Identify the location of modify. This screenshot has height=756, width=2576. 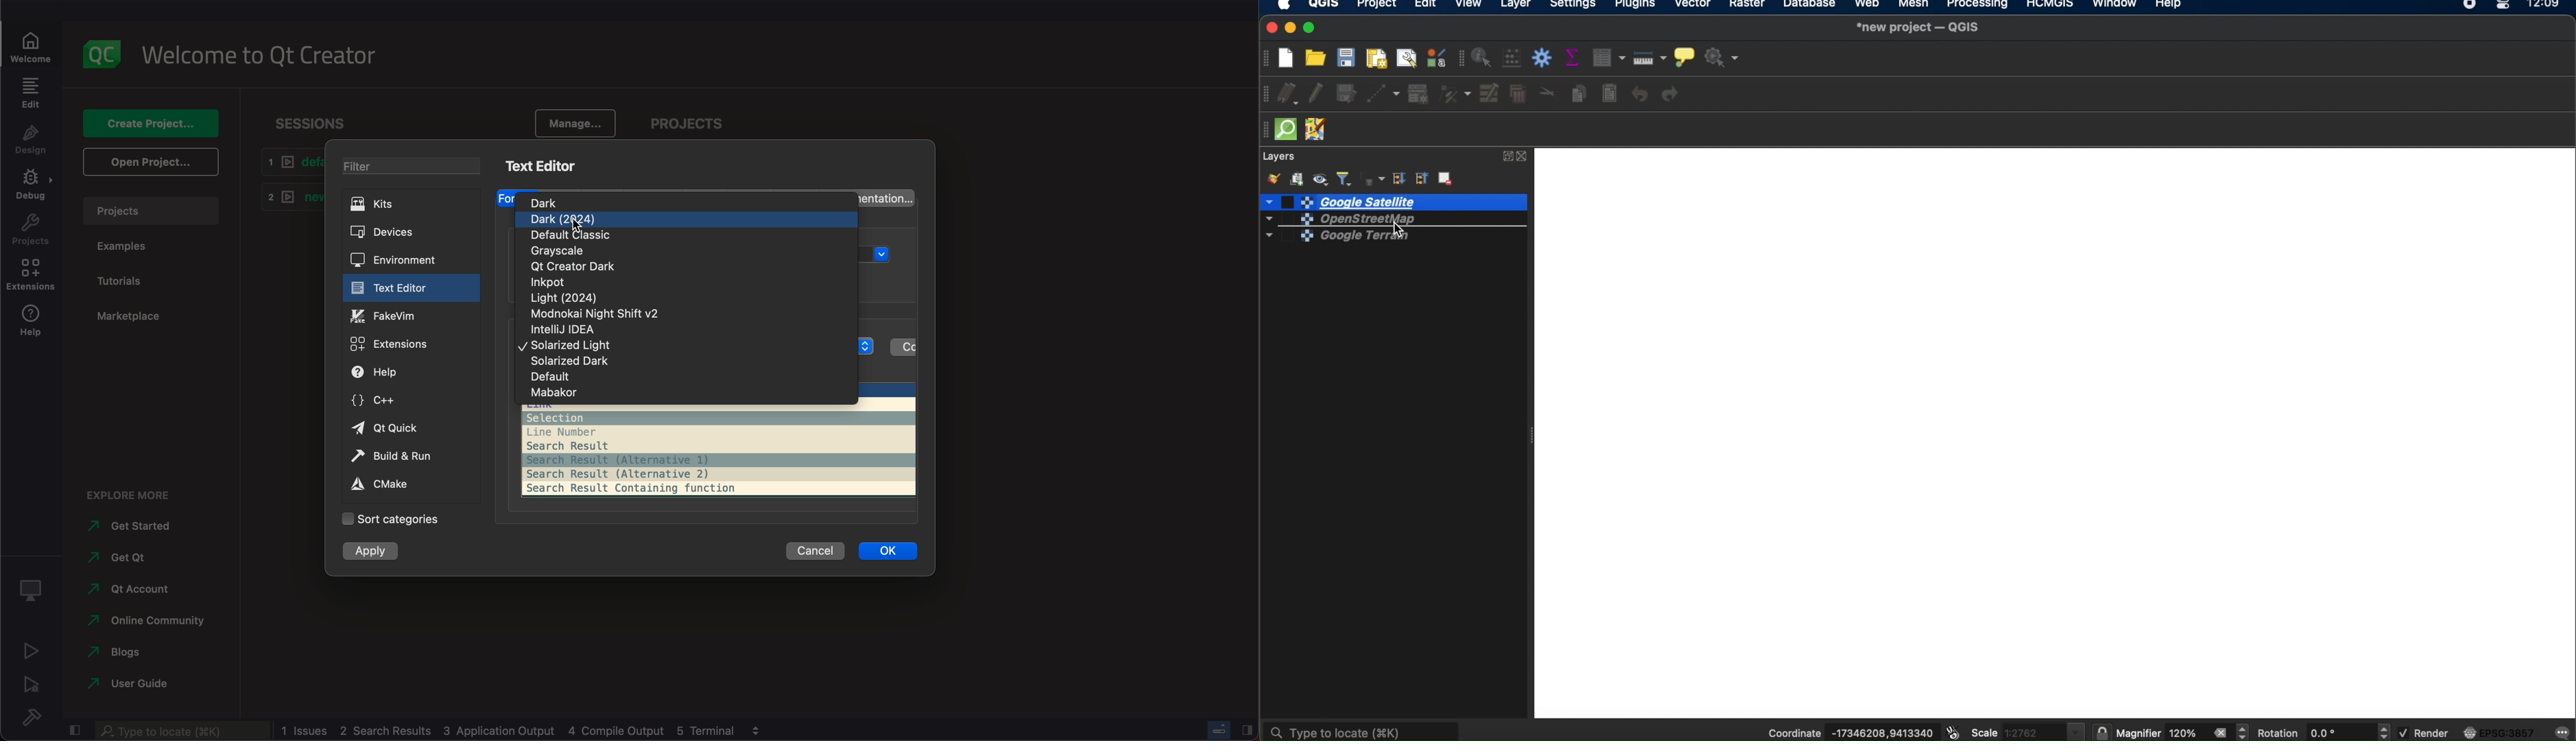
(1490, 93).